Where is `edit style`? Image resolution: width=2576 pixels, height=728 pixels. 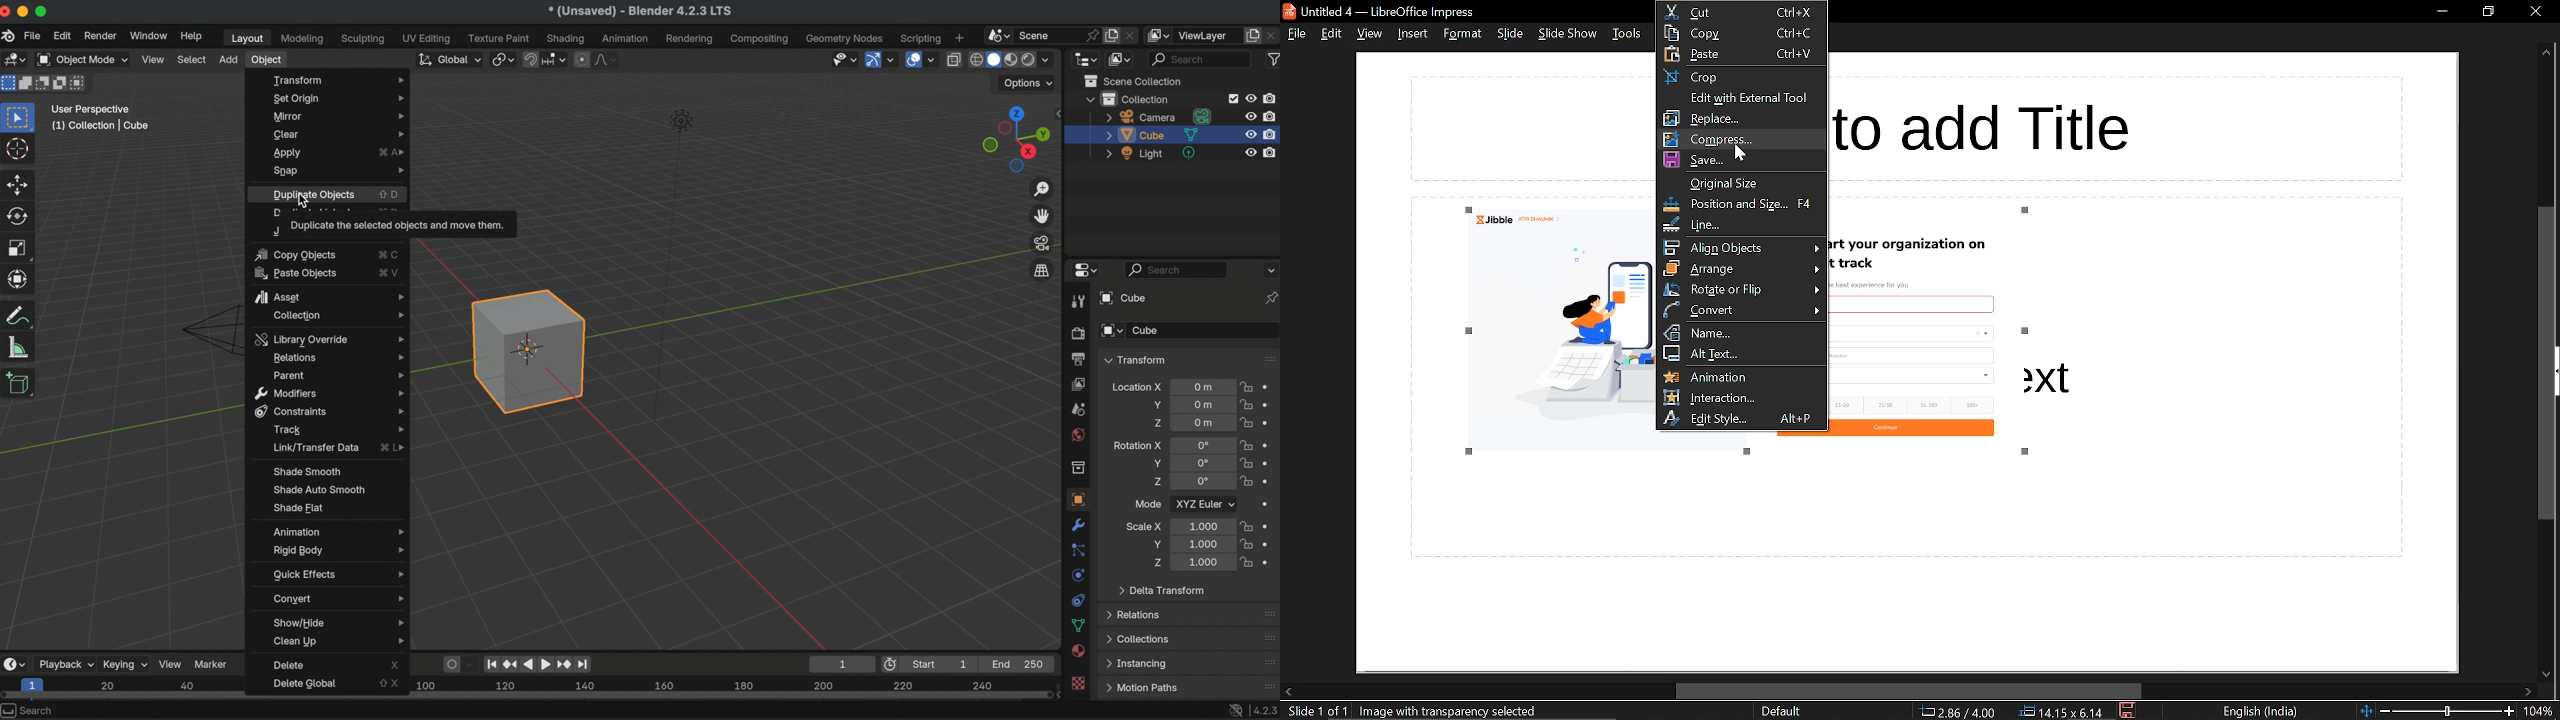 edit style is located at coordinates (1743, 418).